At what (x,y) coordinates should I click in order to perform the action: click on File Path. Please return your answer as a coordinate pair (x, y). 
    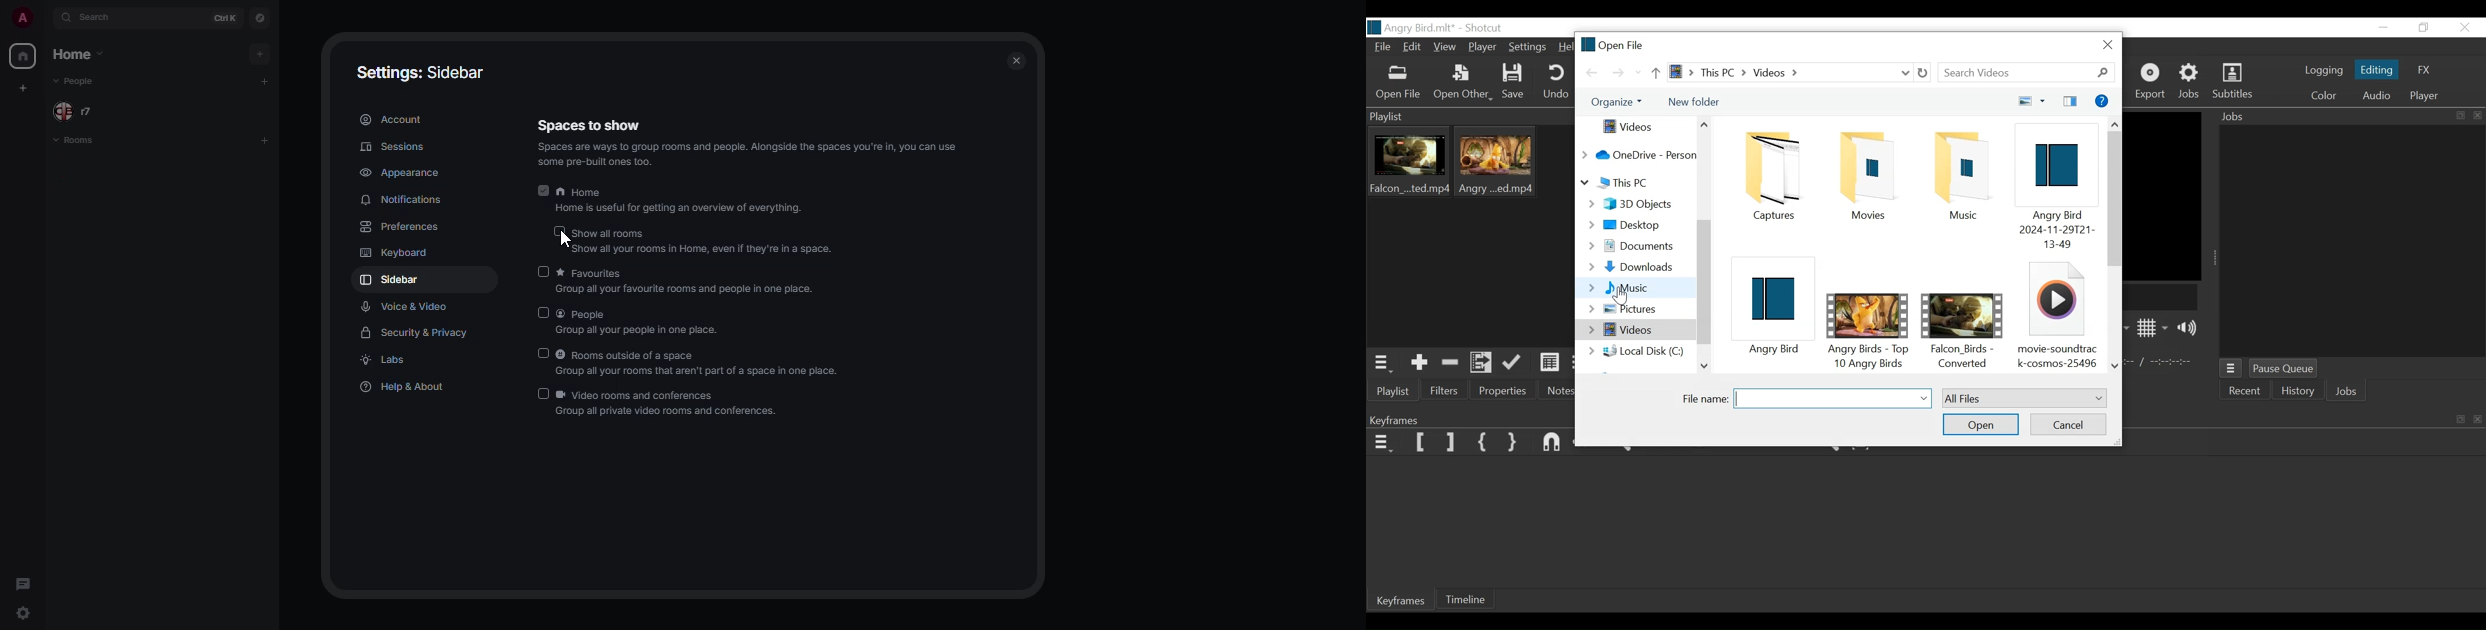
    Looking at the image, I should click on (1791, 72).